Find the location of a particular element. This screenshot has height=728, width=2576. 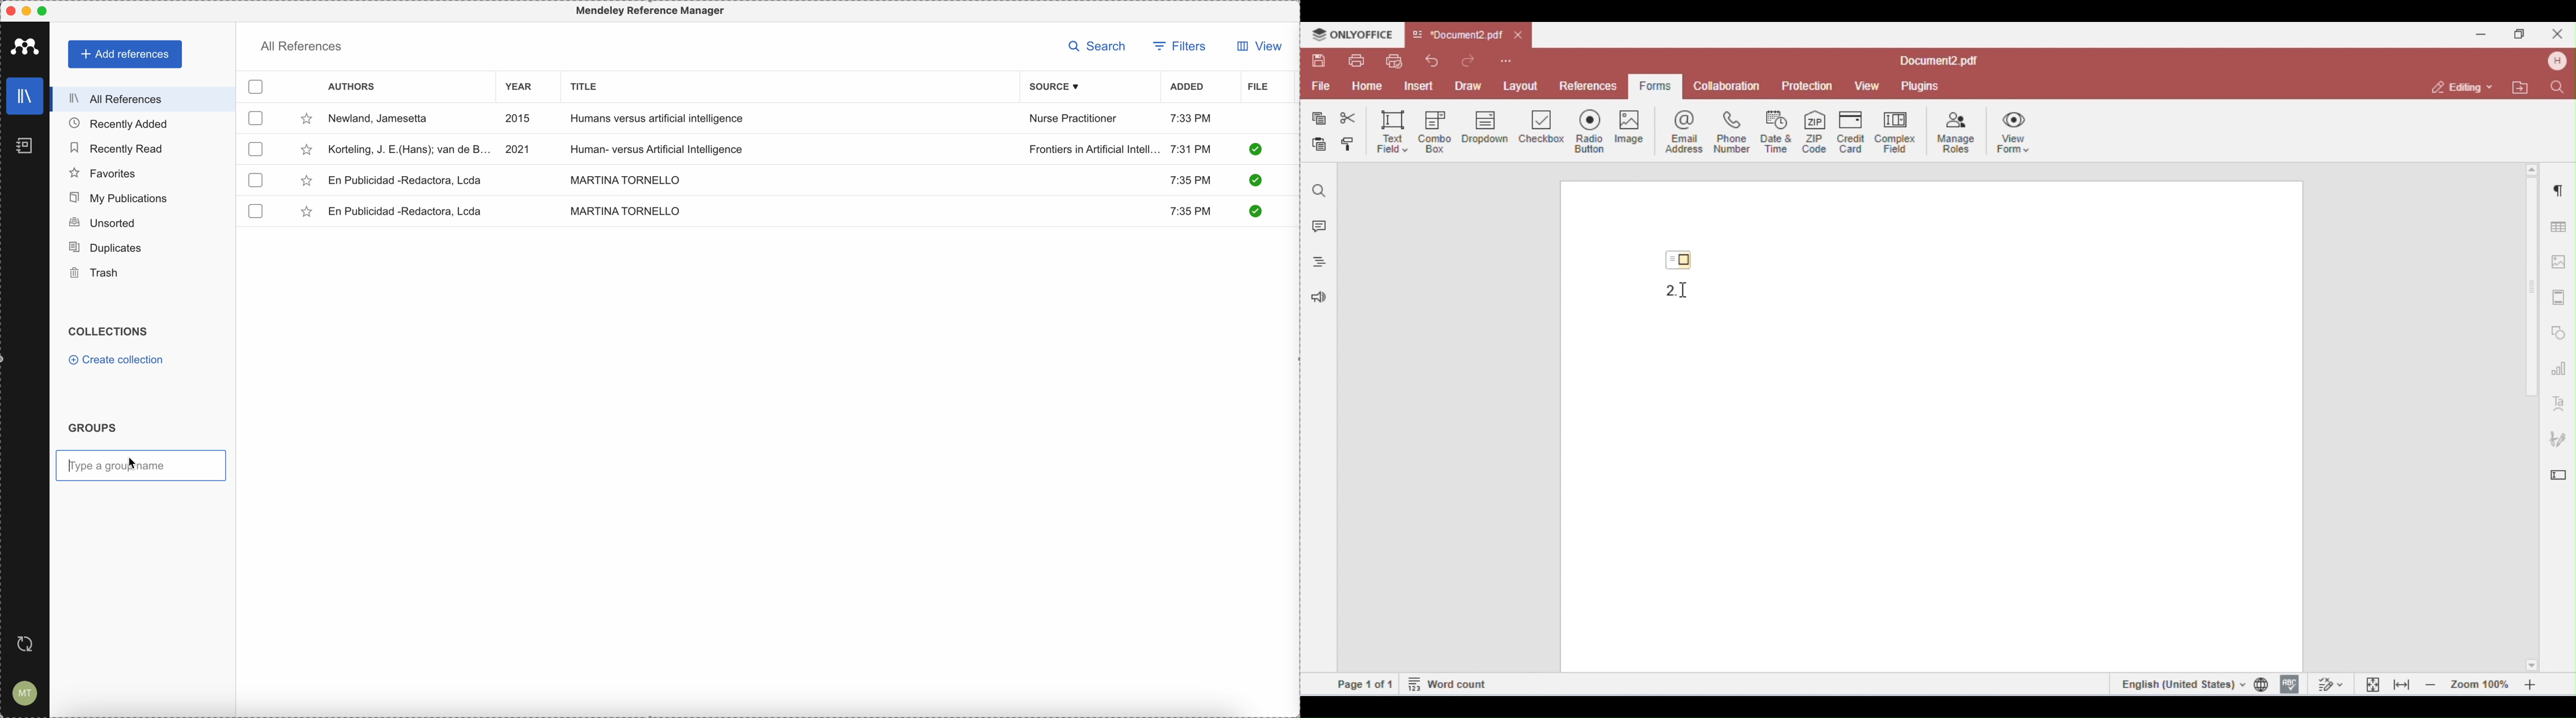

Humans versus artificial intelligence is located at coordinates (658, 120).